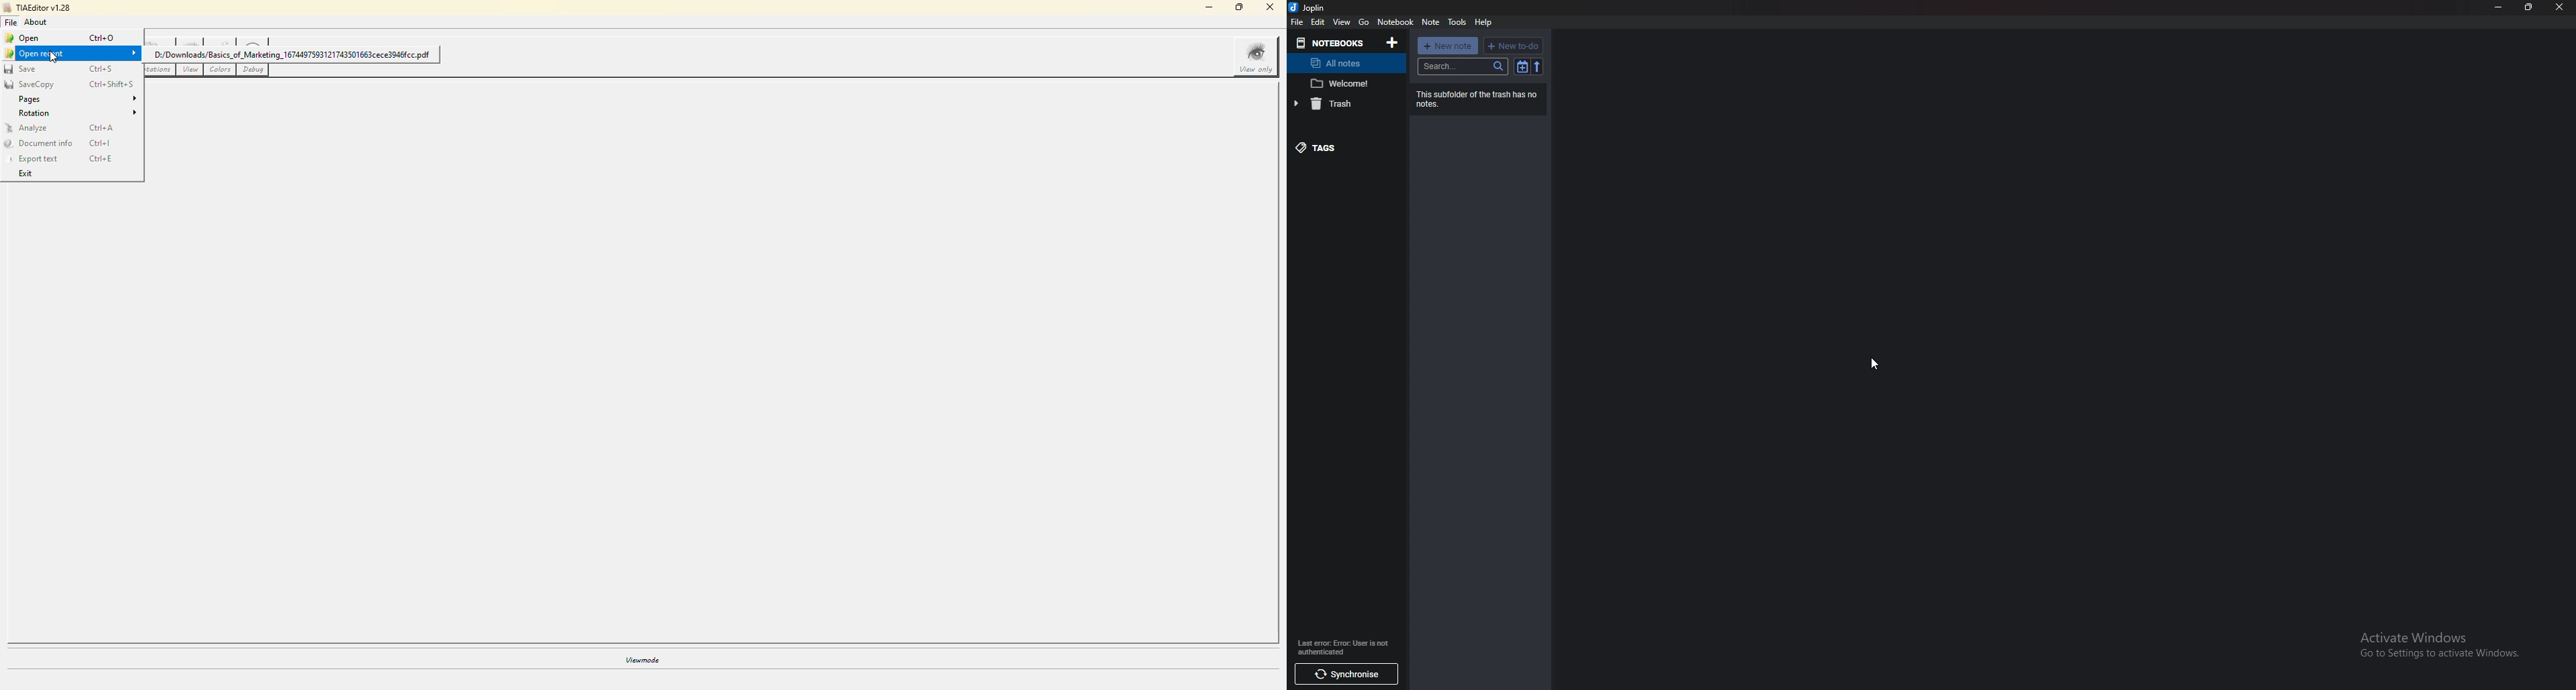 Image resolution: width=2576 pixels, height=700 pixels. I want to click on Note, so click(1342, 84).